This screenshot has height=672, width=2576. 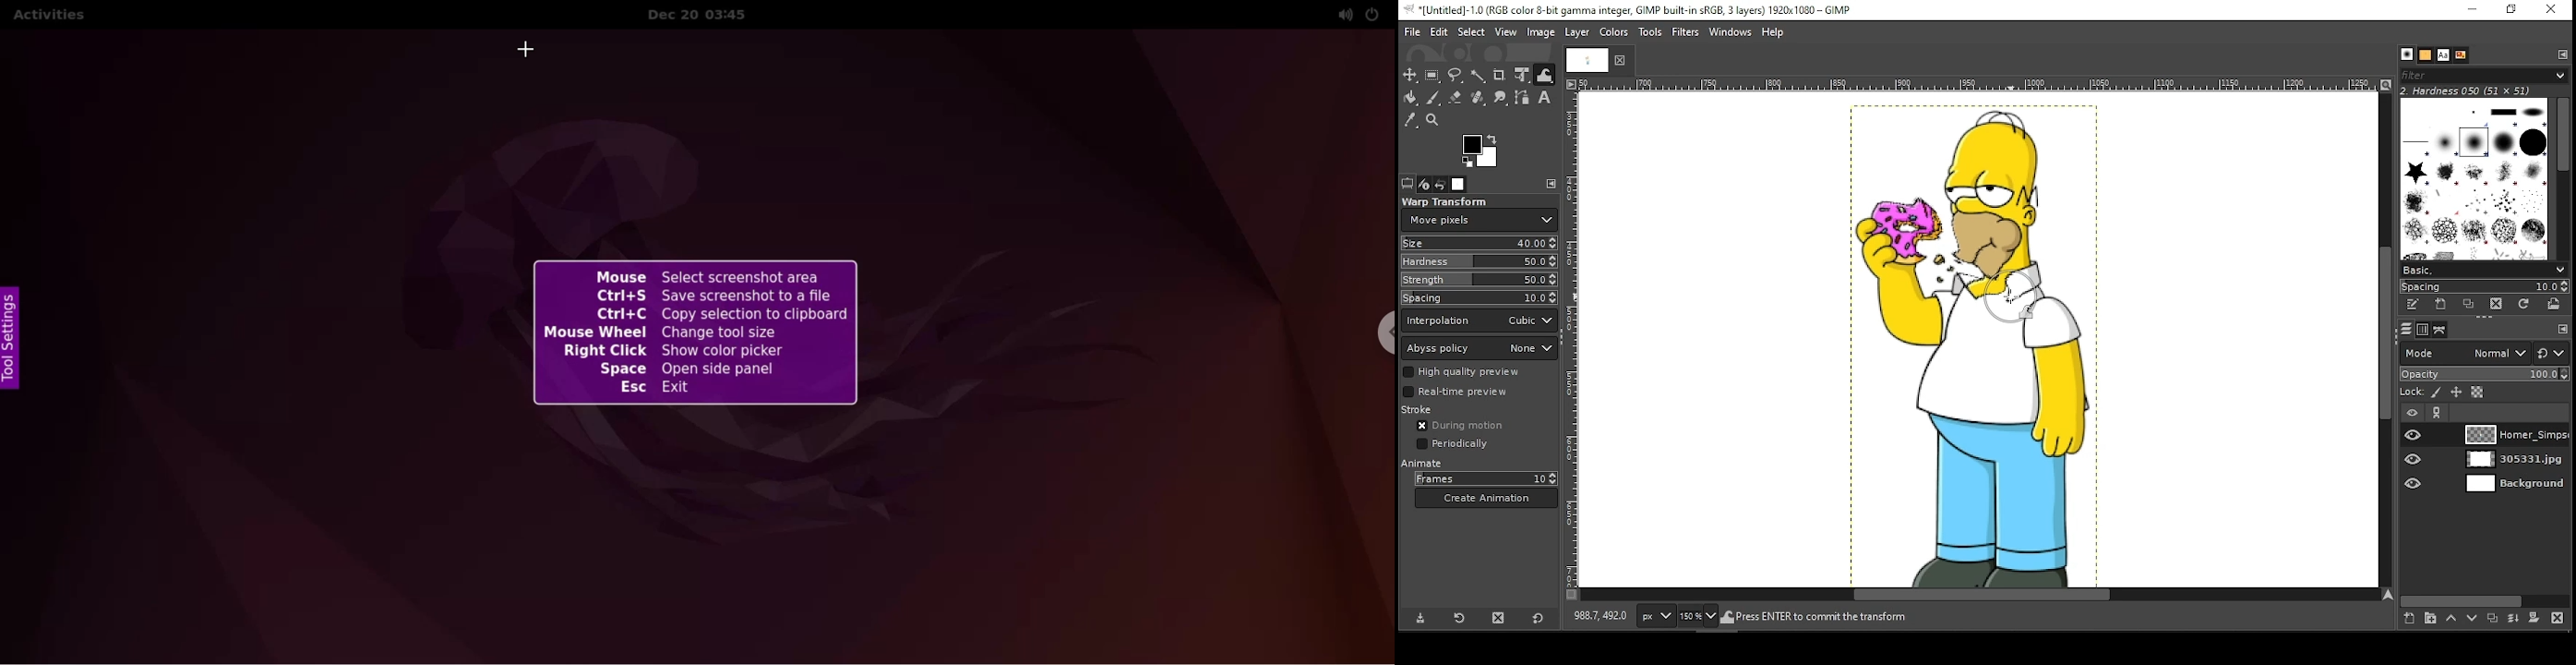 I want to click on minimize, so click(x=2473, y=10).